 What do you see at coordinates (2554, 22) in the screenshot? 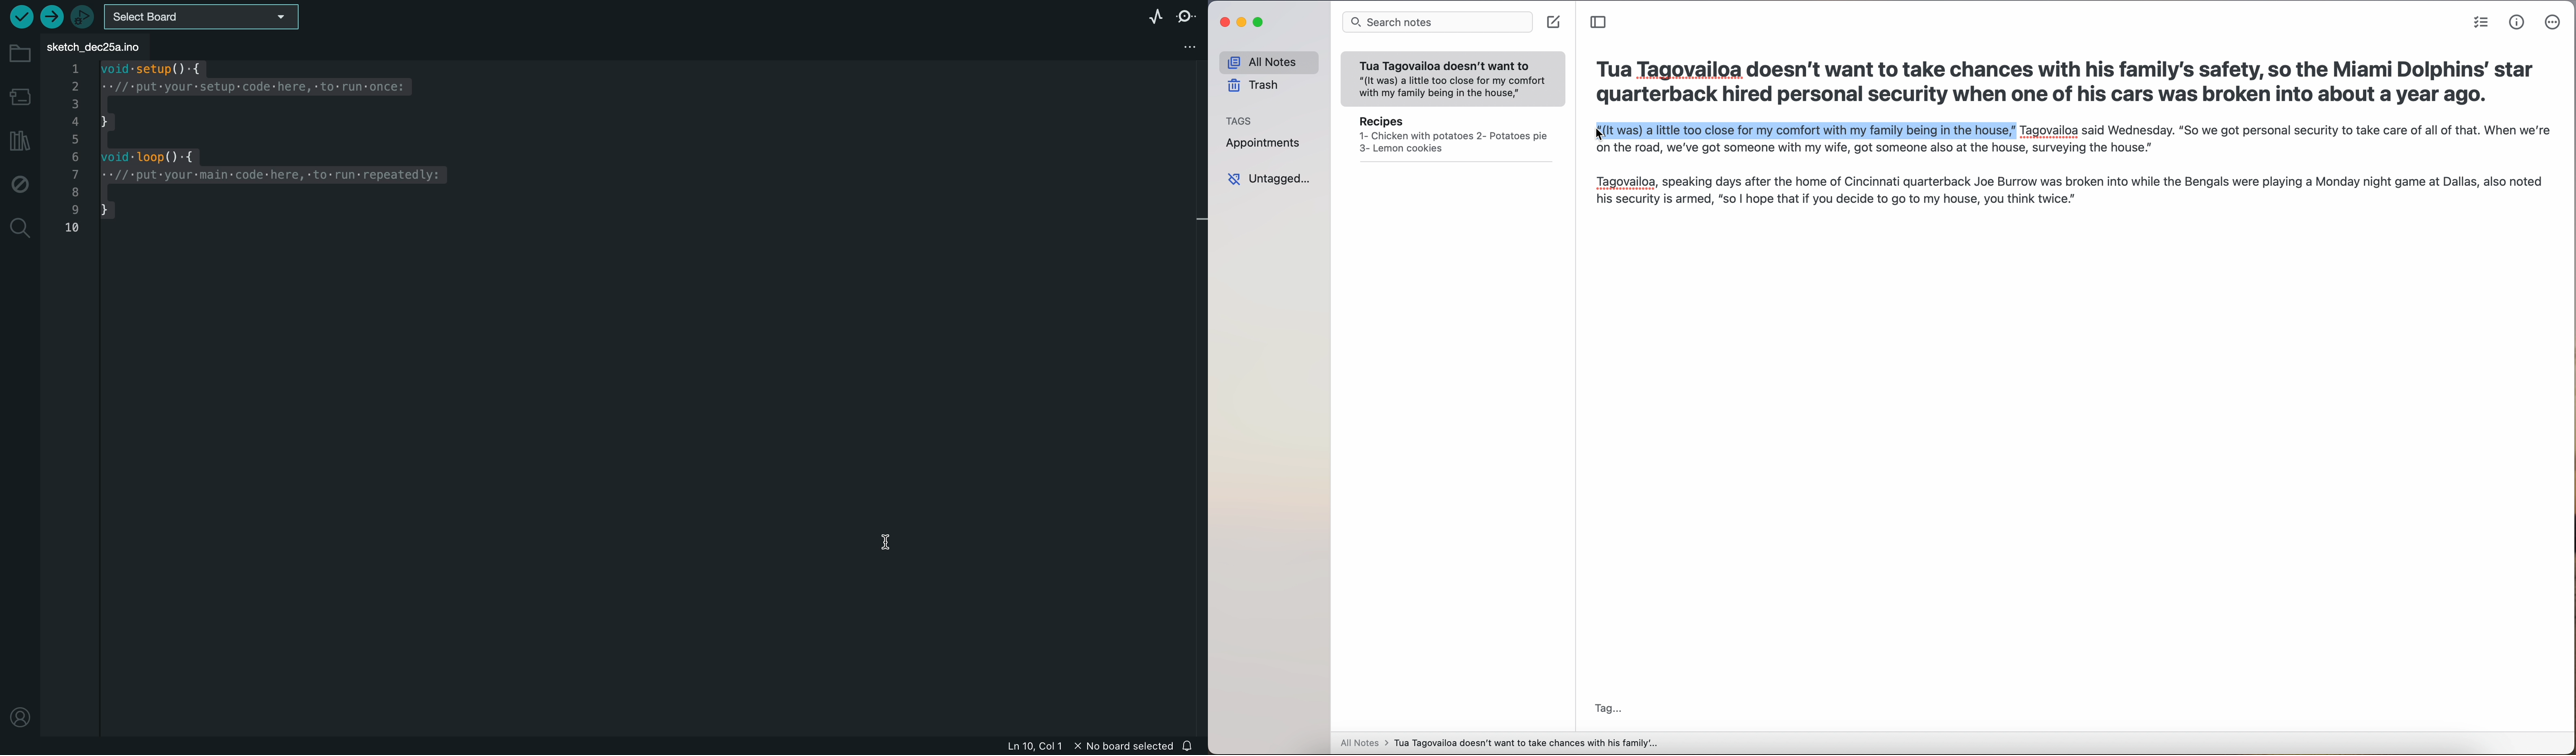
I see `more options` at bounding box center [2554, 22].